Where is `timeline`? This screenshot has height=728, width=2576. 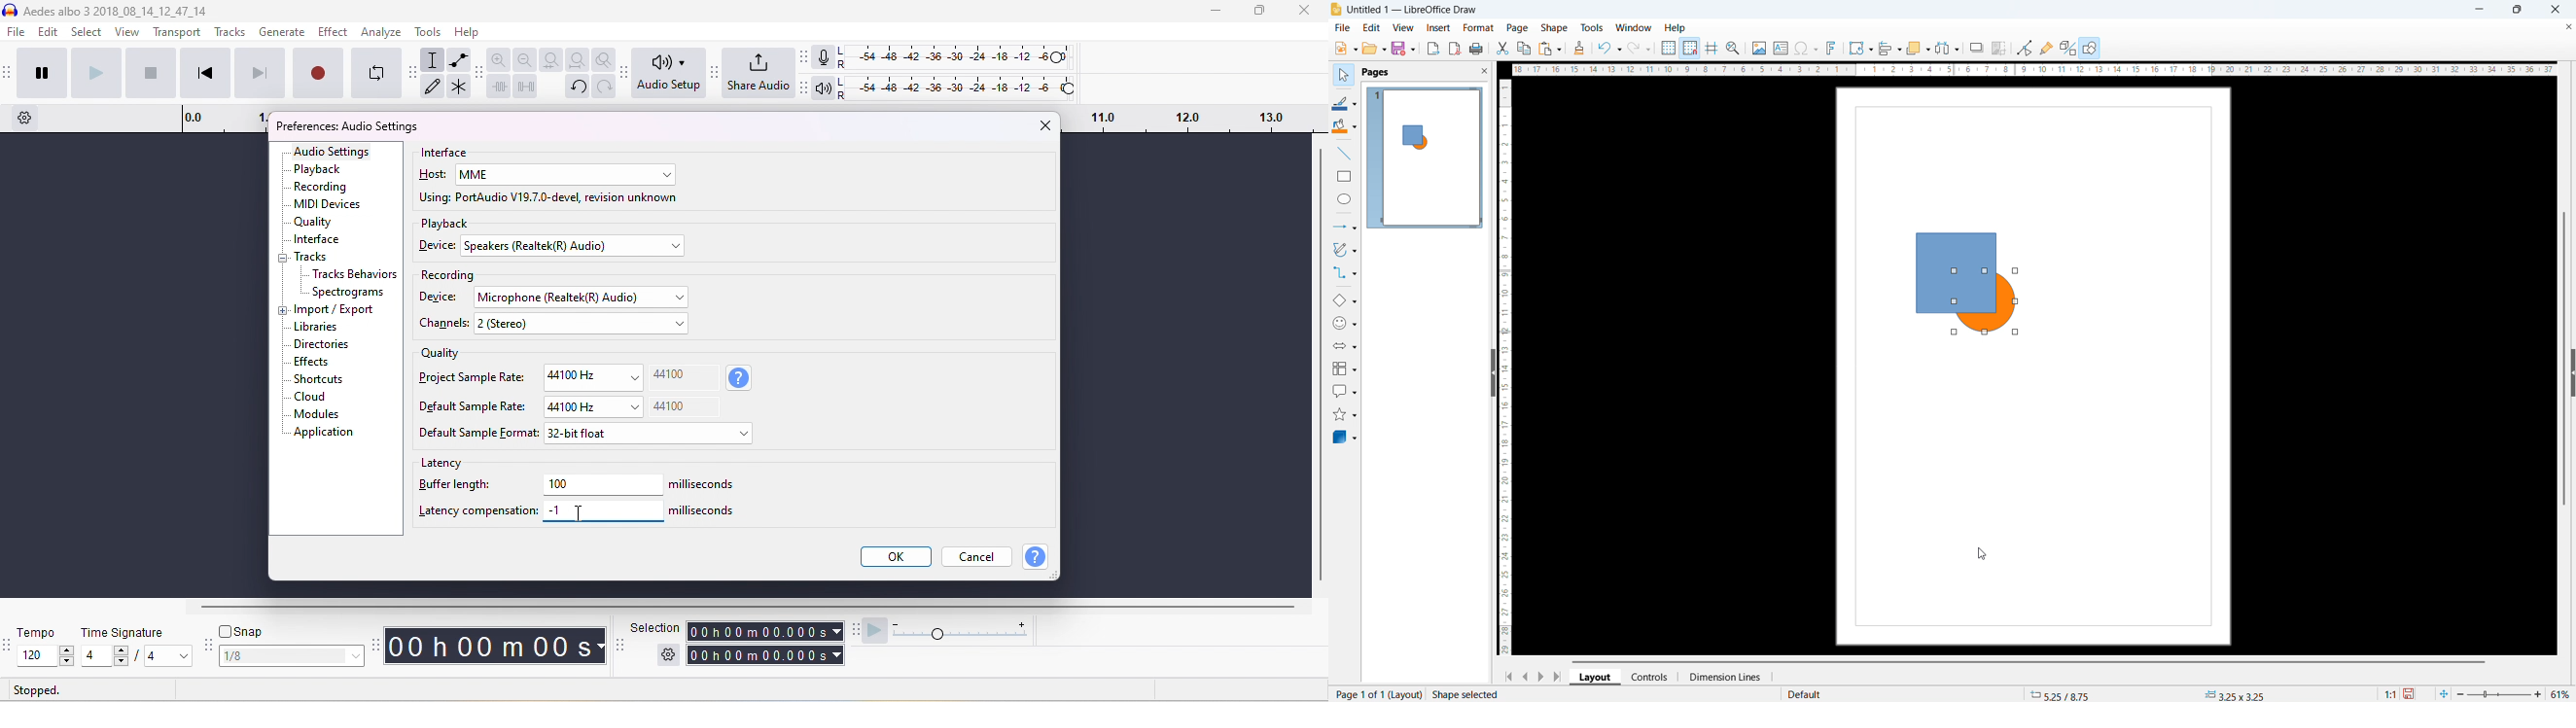 timeline is located at coordinates (224, 119).